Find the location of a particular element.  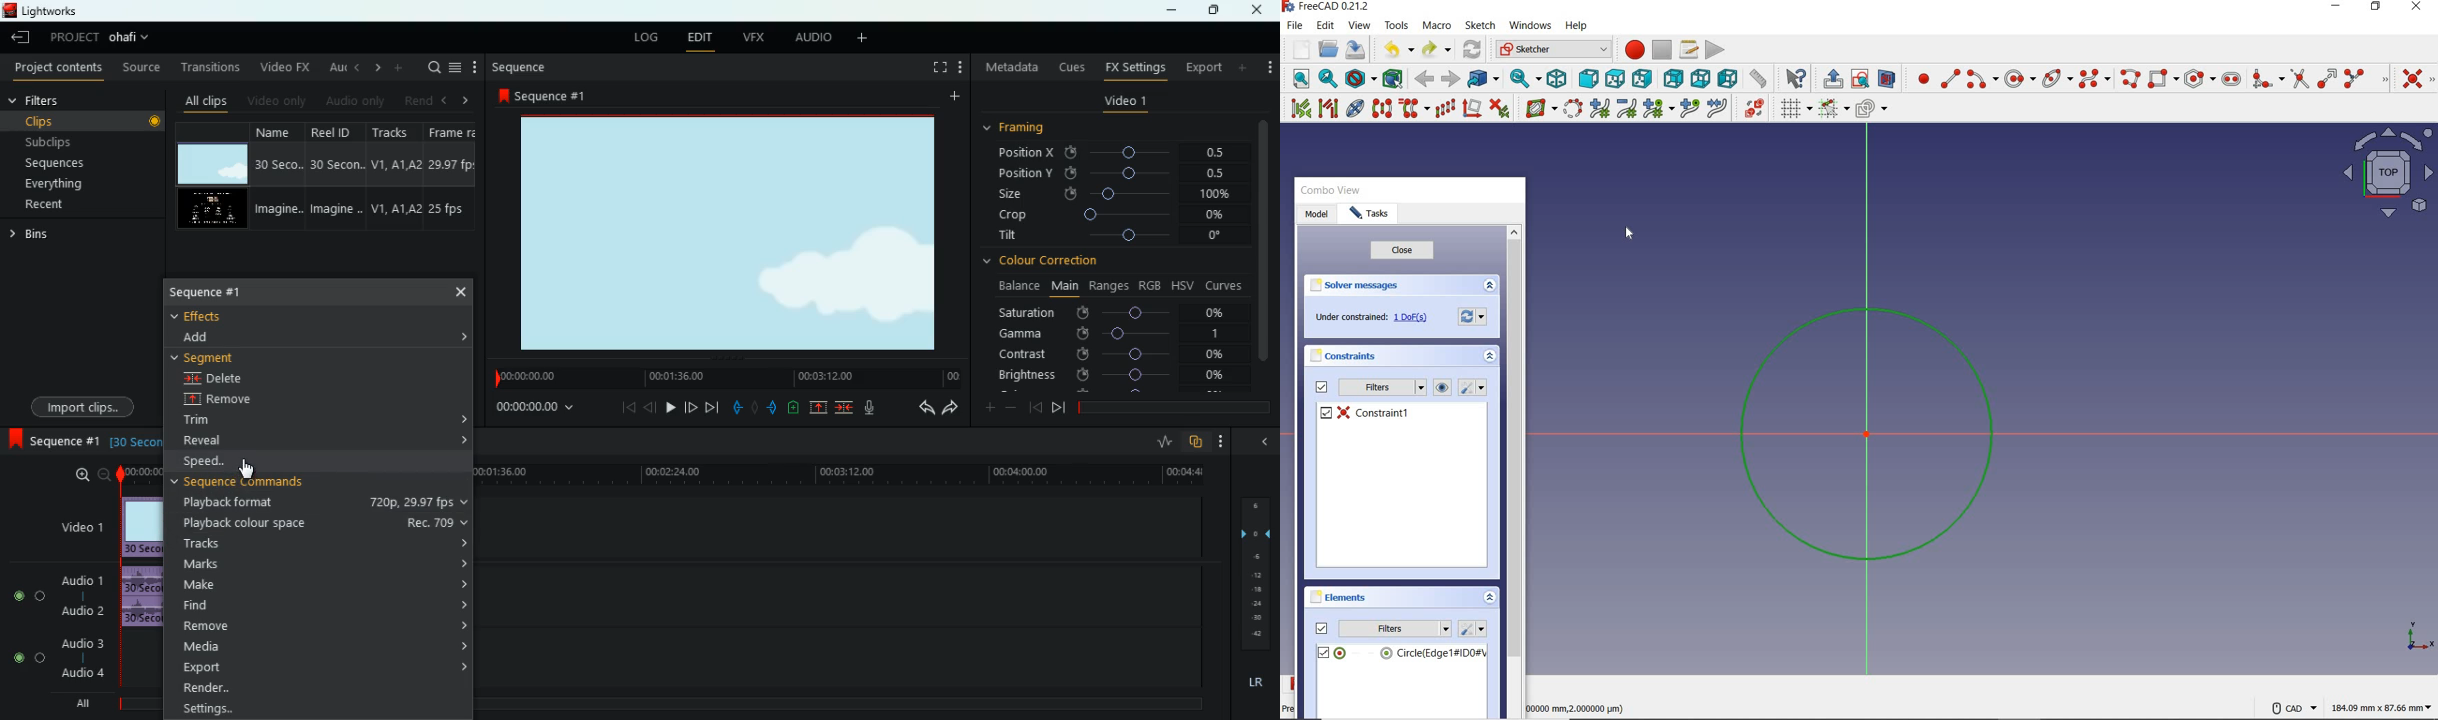

more is located at coordinates (952, 97).